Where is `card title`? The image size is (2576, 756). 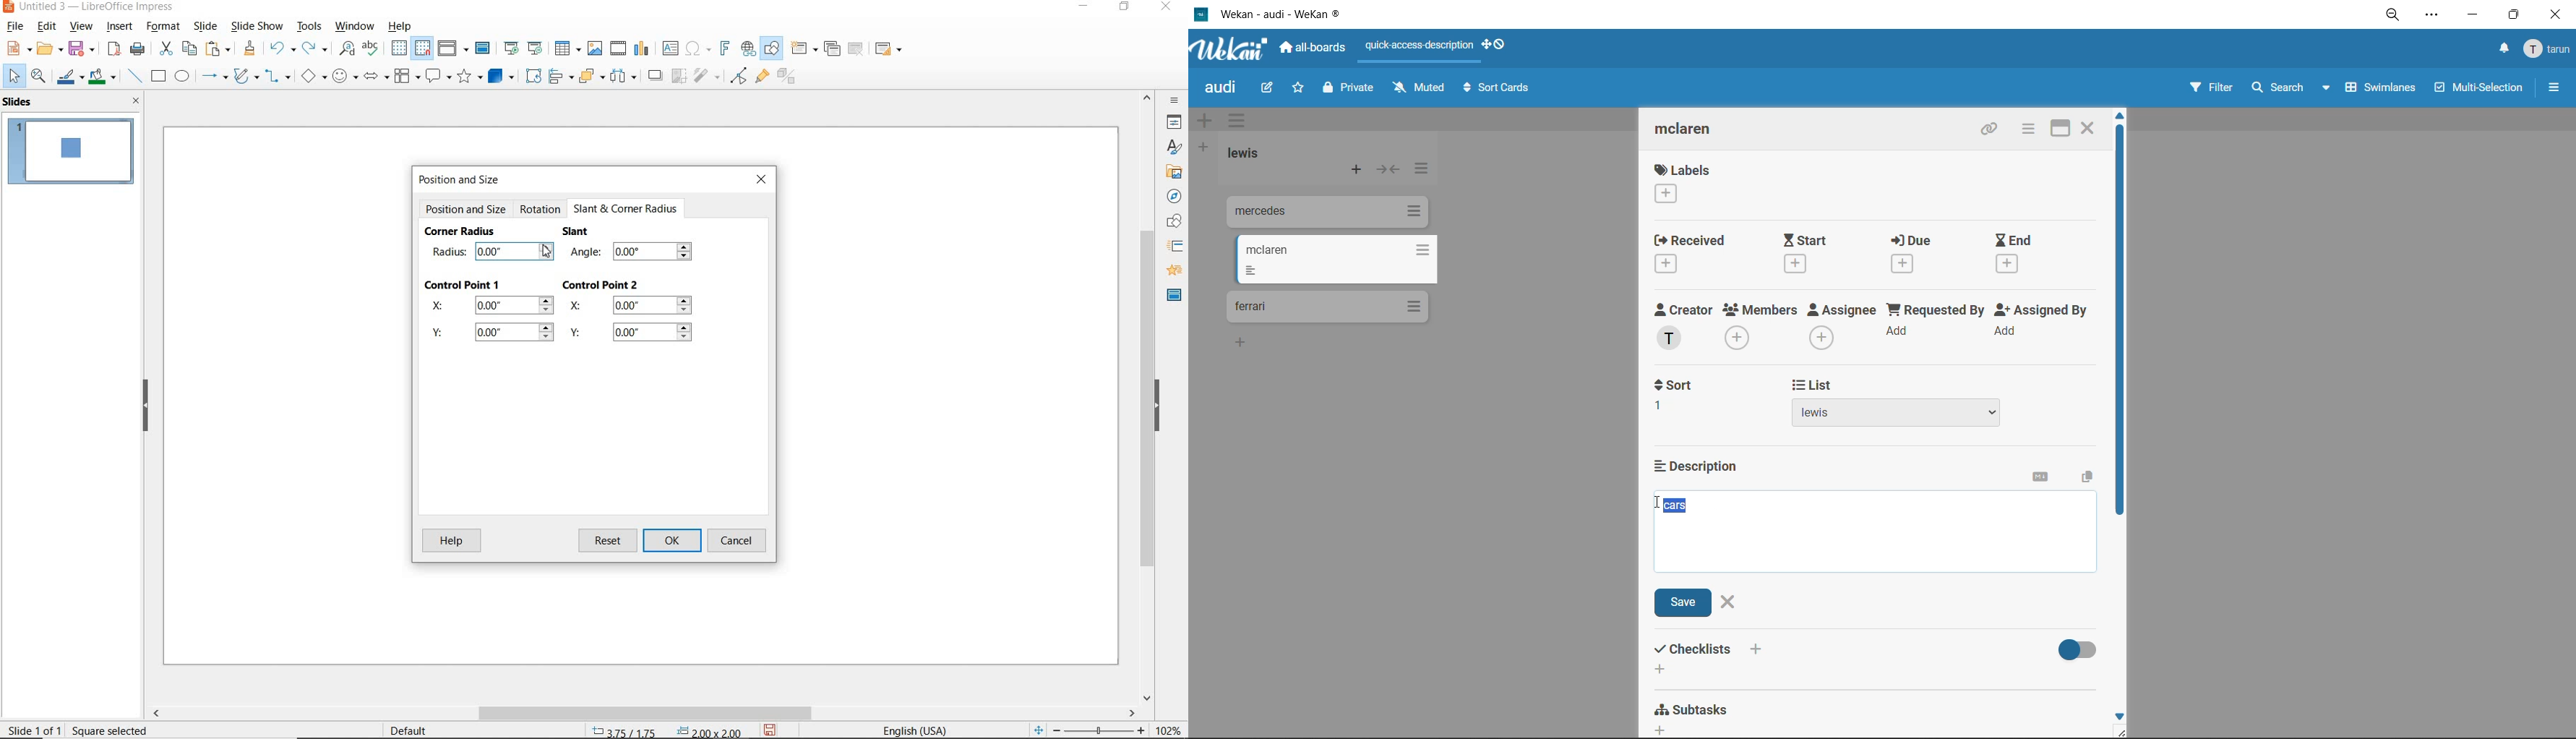
card title is located at coordinates (1696, 131).